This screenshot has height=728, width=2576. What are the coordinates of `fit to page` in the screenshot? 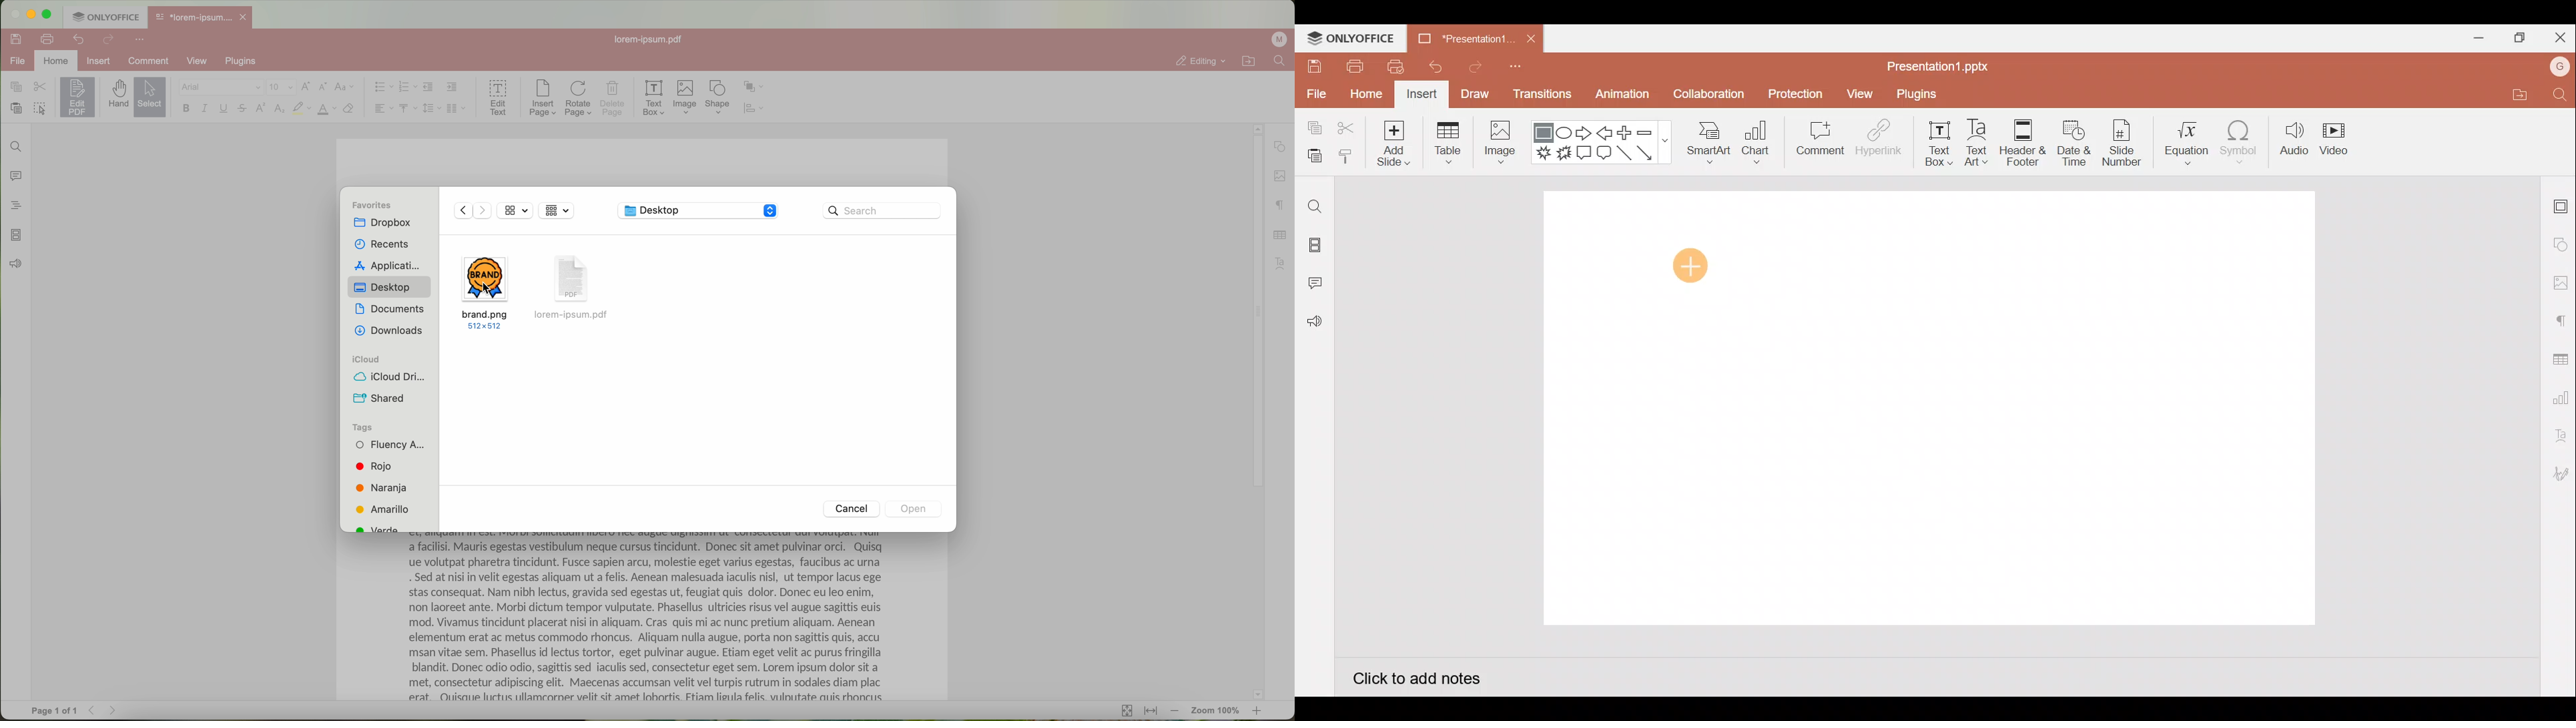 It's located at (1126, 710).